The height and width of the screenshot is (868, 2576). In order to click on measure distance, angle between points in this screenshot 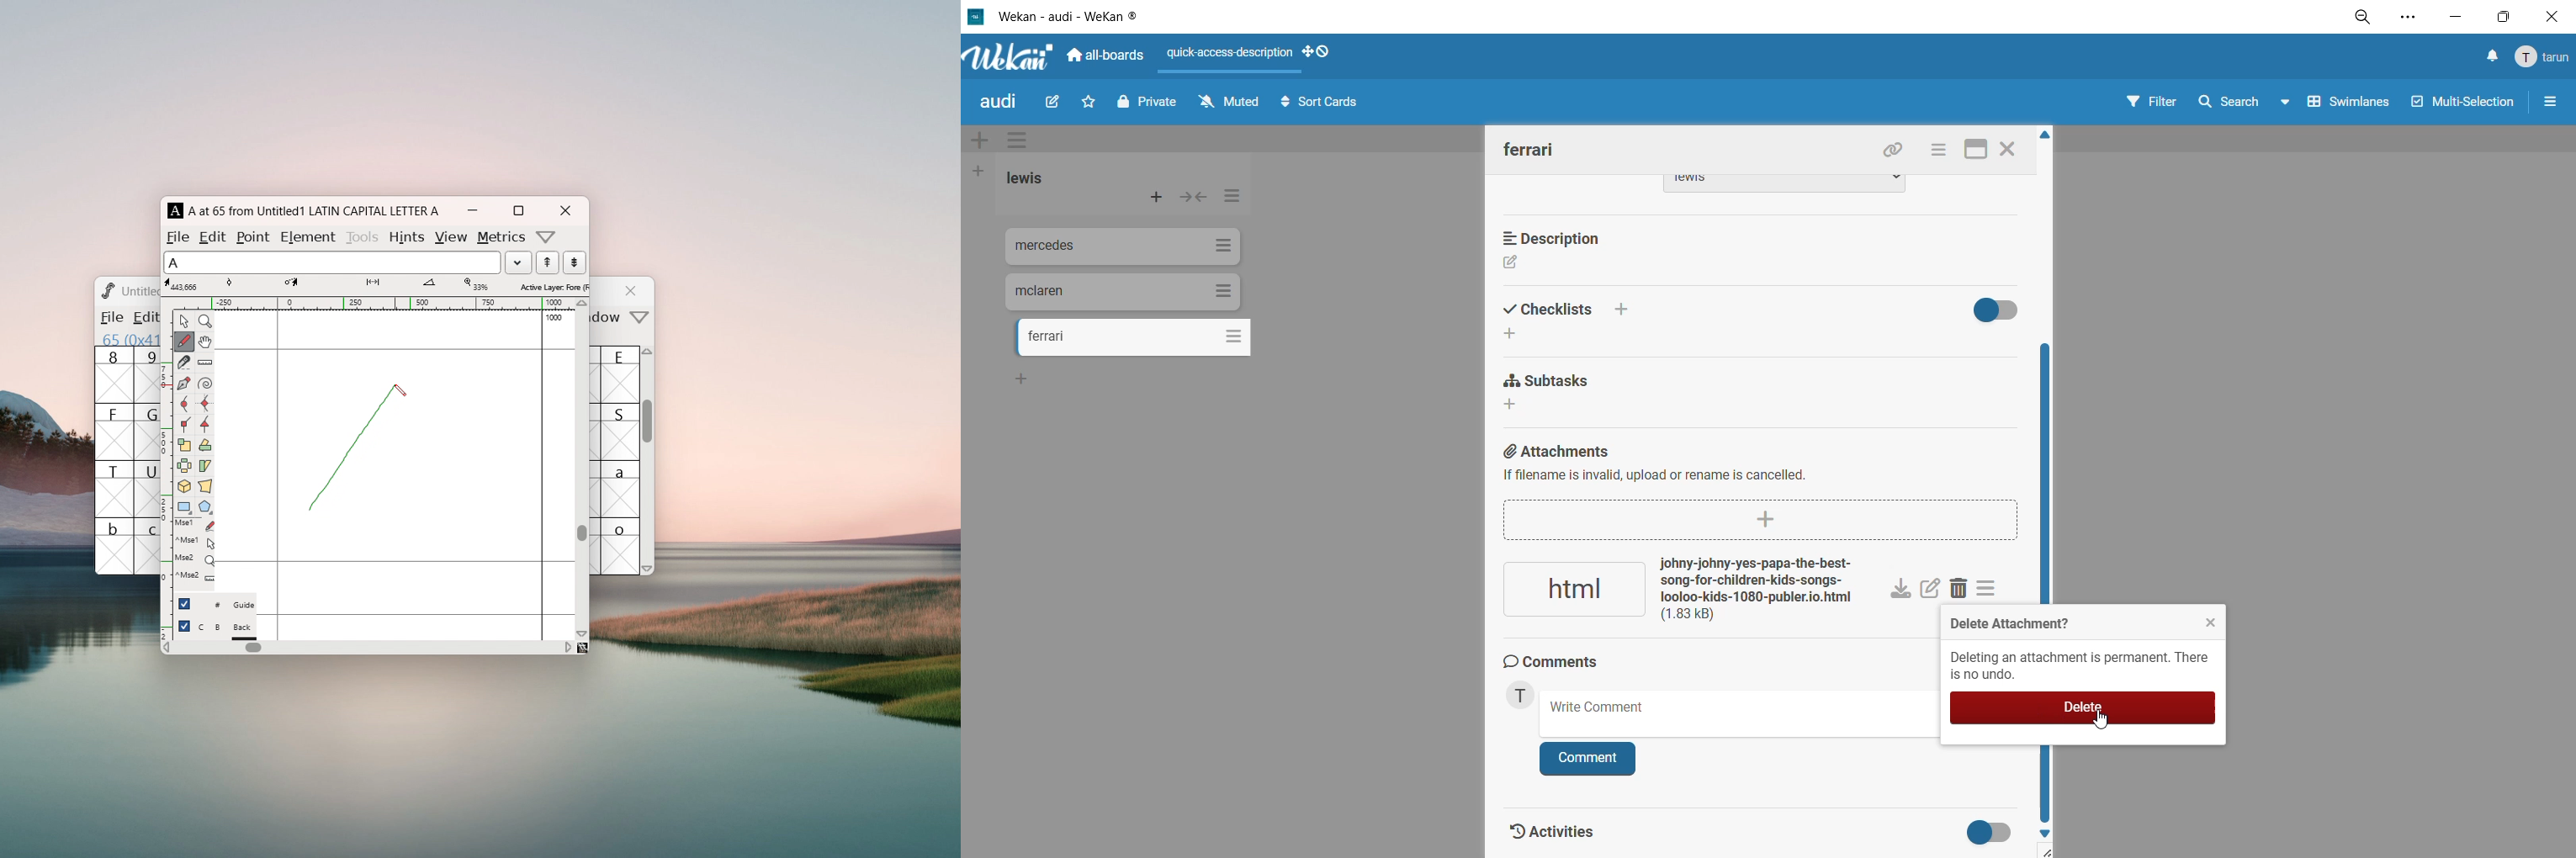, I will do `click(205, 363)`.